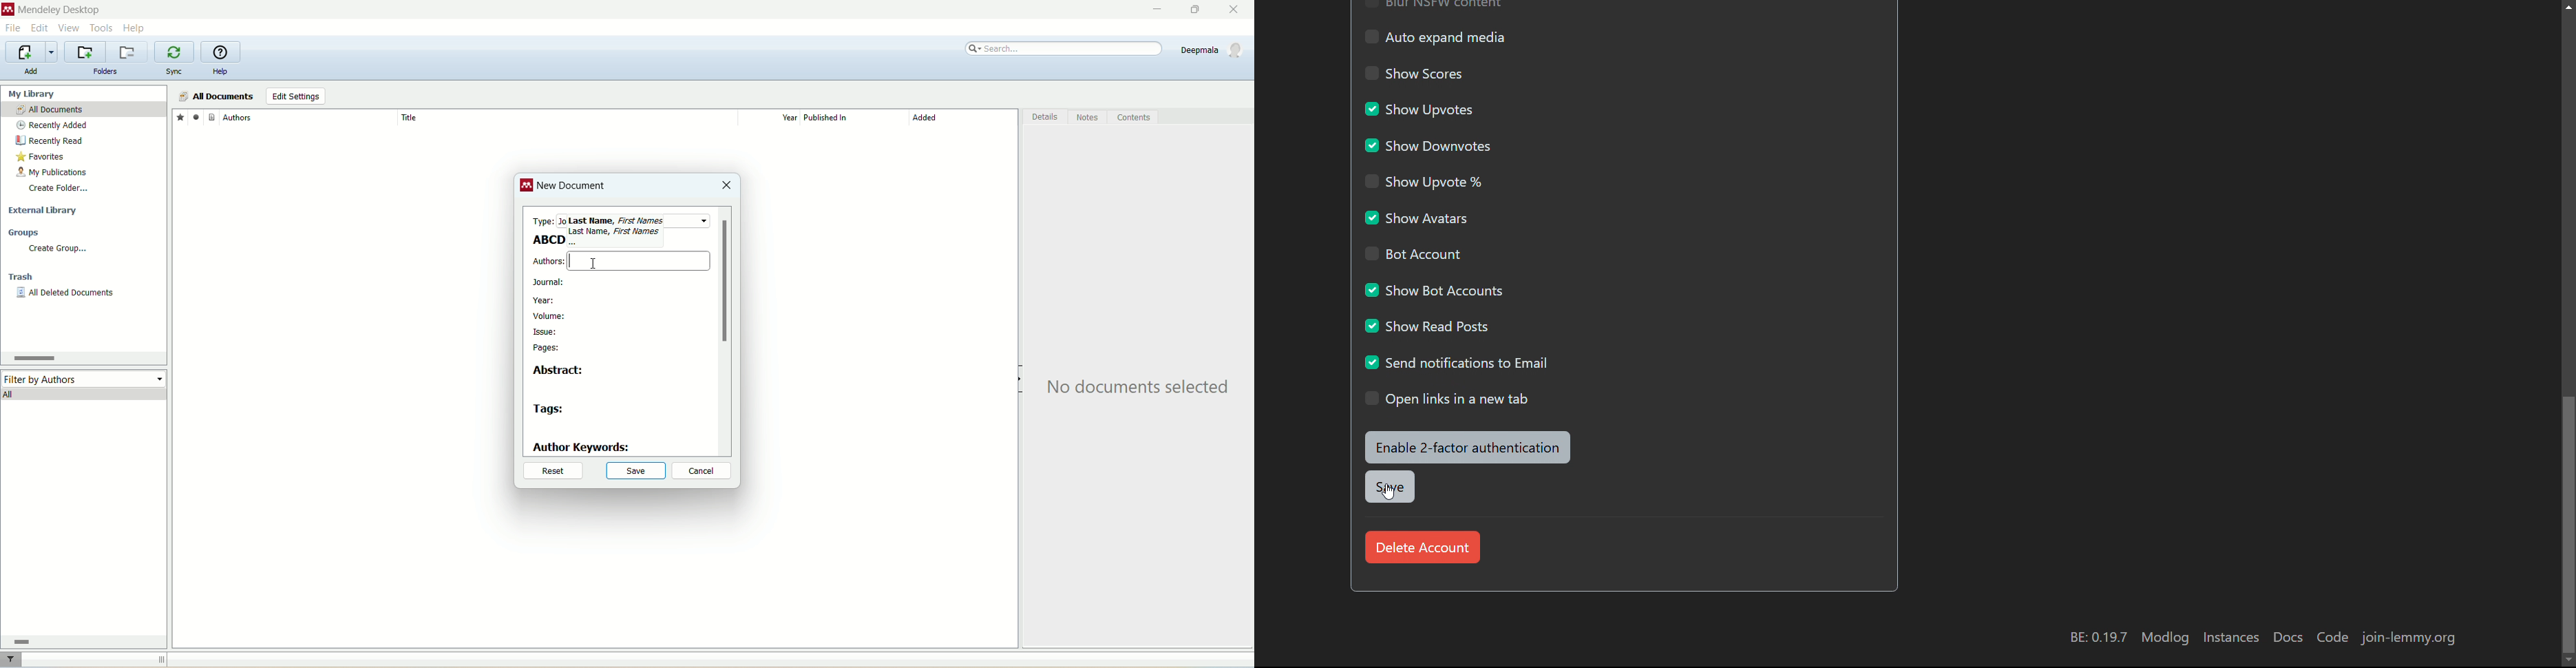 The height and width of the screenshot is (672, 2576). Describe the element at coordinates (547, 239) in the screenshot. I see `ABCD` at that location.